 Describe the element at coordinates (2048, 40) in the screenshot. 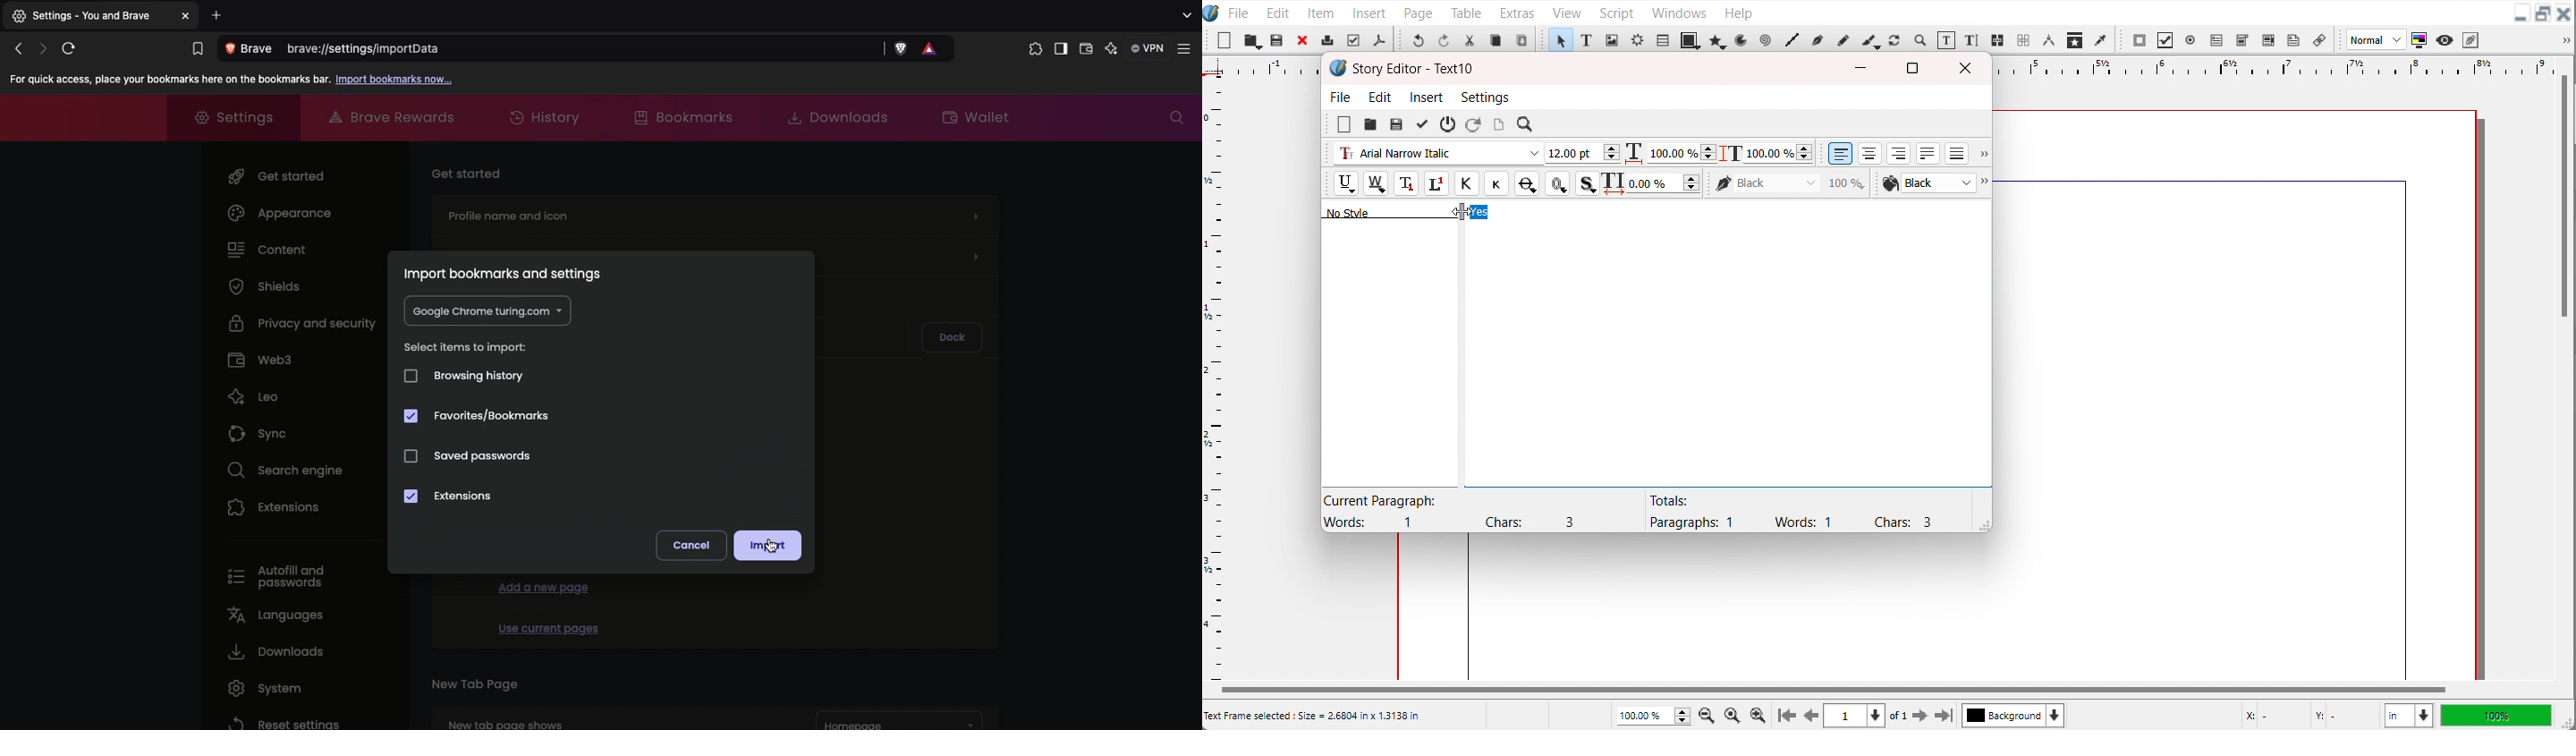

I see `Measurements` at that location.